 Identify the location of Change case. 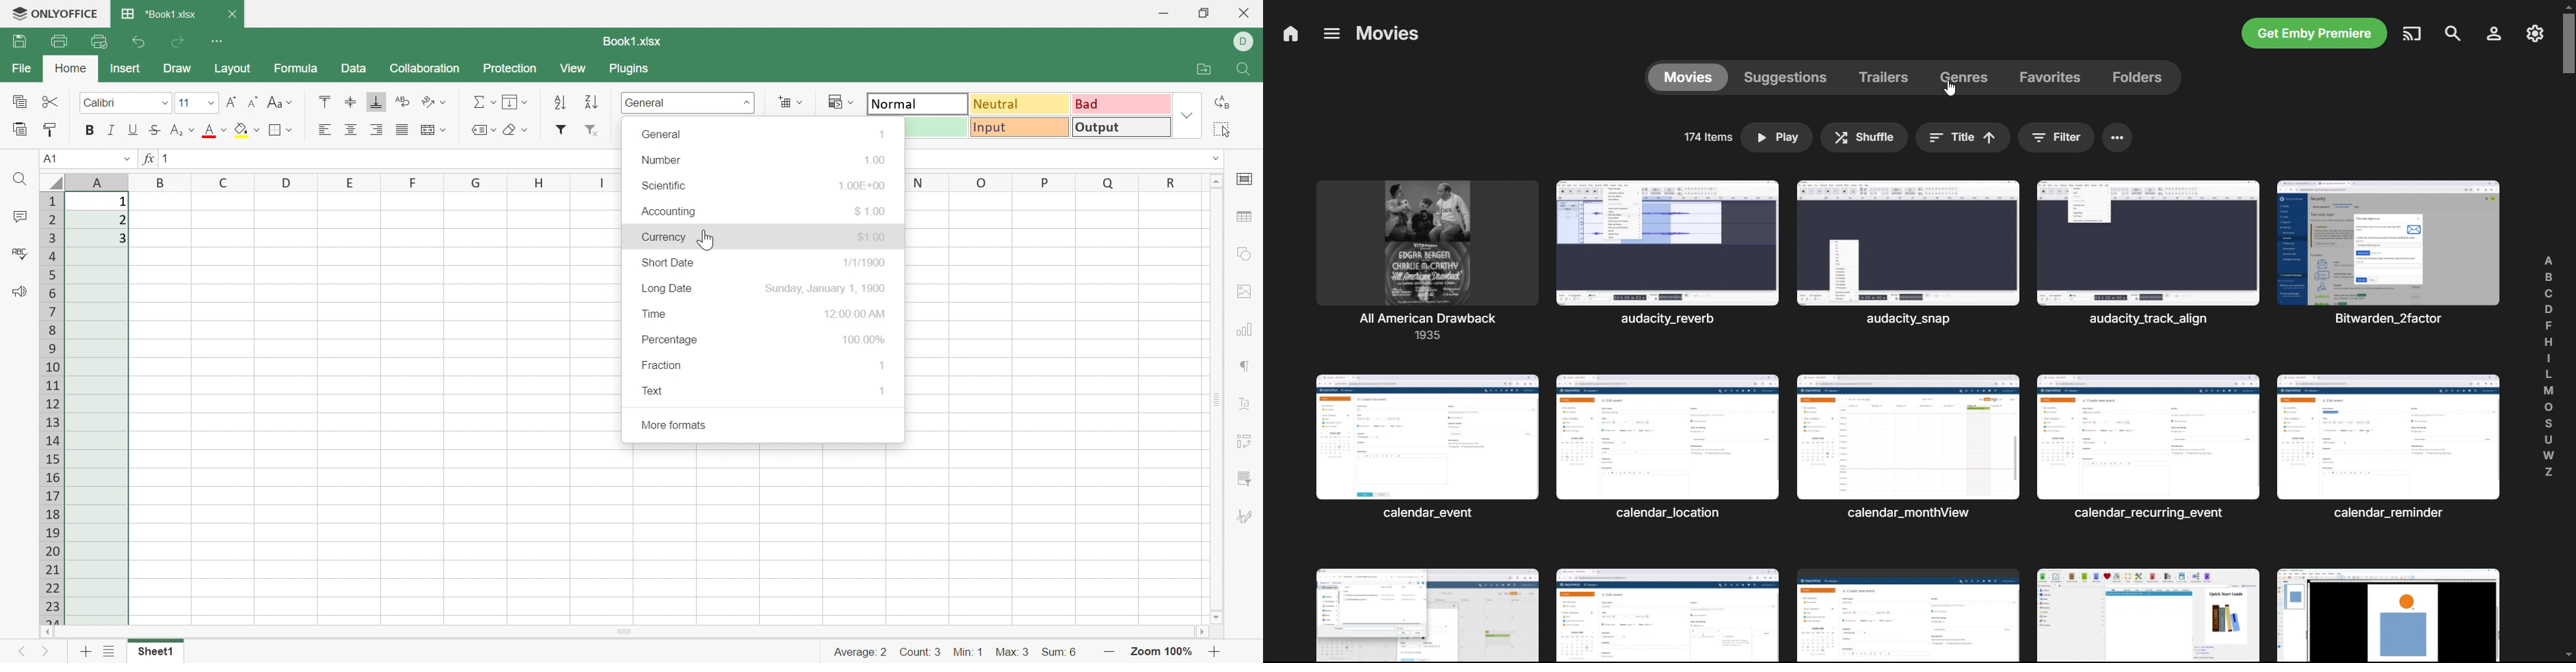
(281, 102).